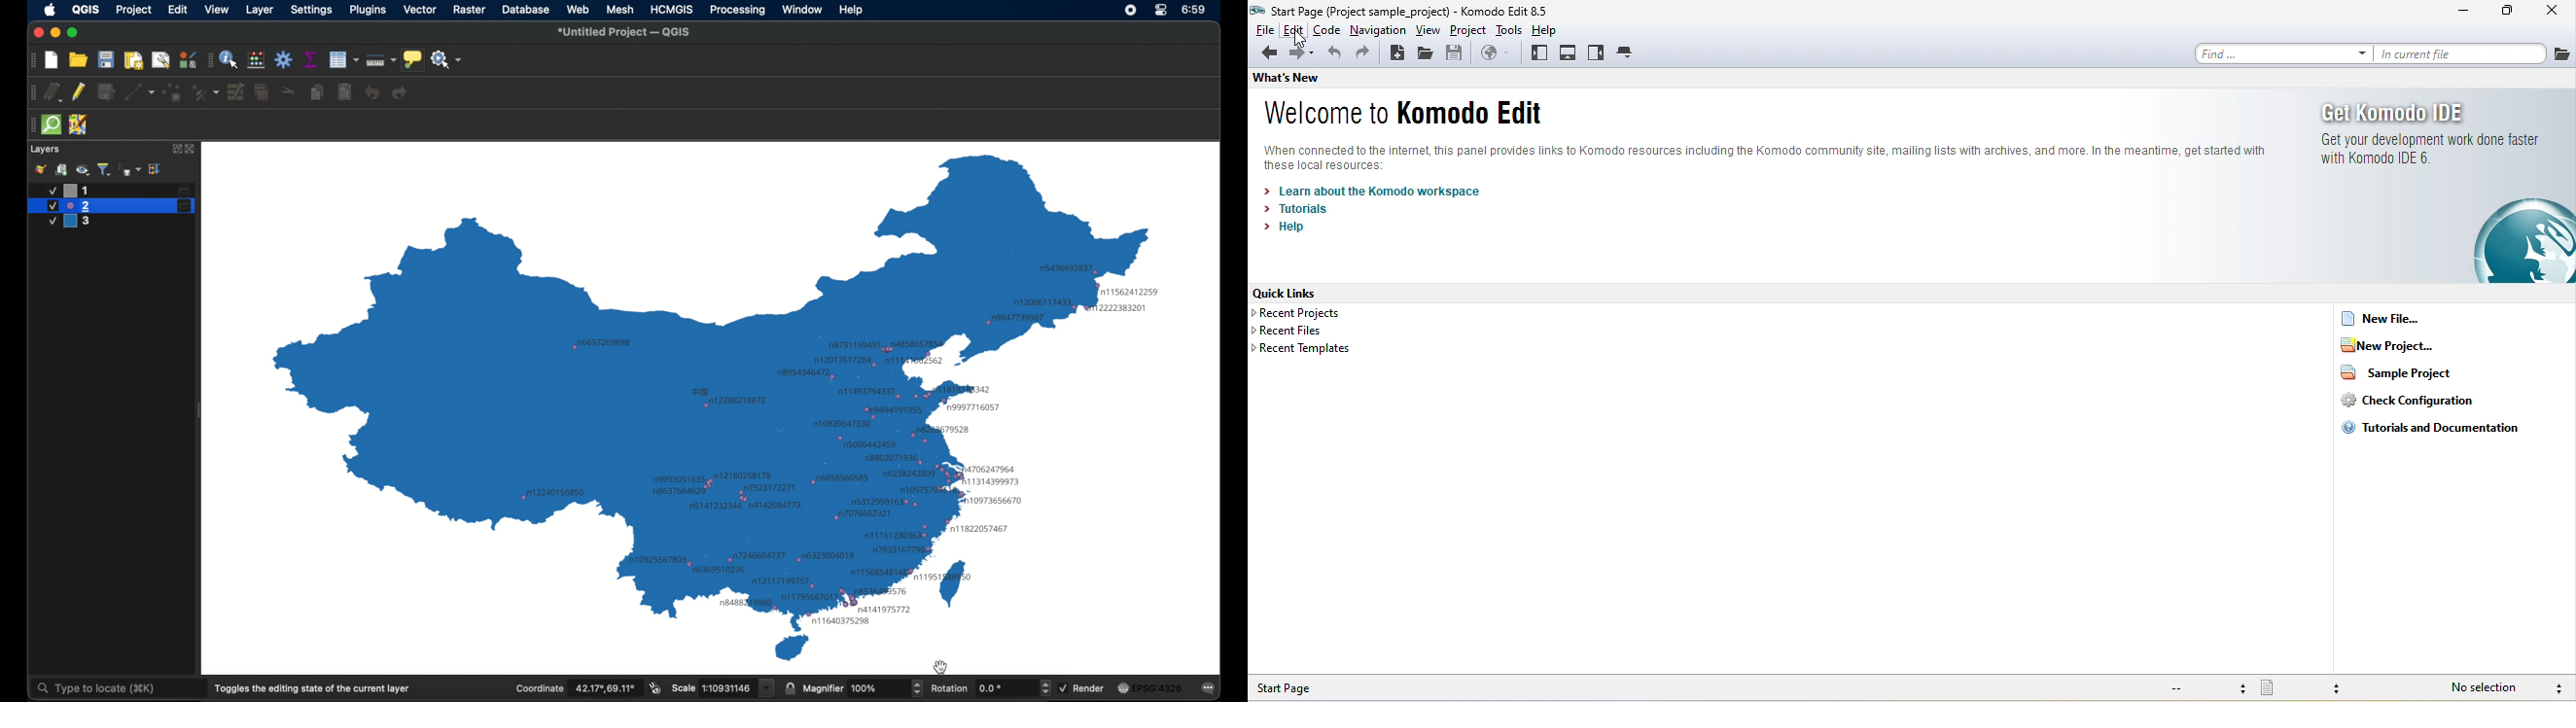 The height and width of the screenshot is (728, 2576). I want to click on vector, so click(419, 10).